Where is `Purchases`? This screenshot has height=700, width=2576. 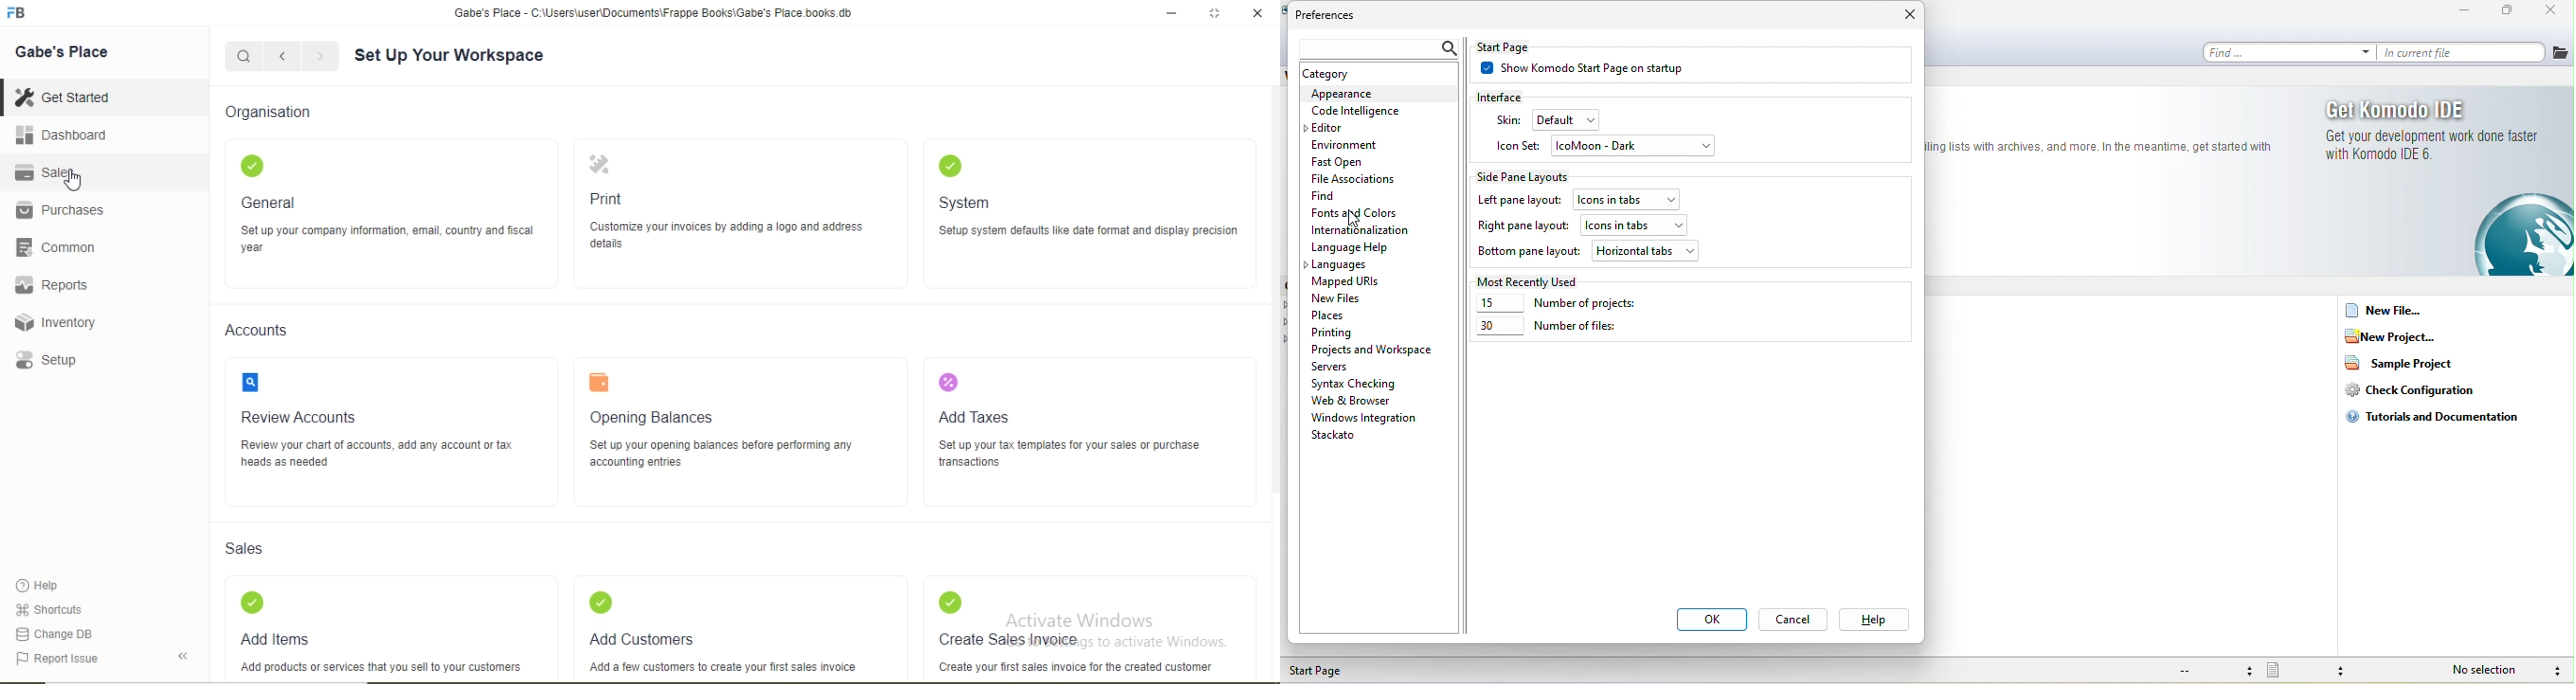 Purchases is located at coordinates (68, 210).